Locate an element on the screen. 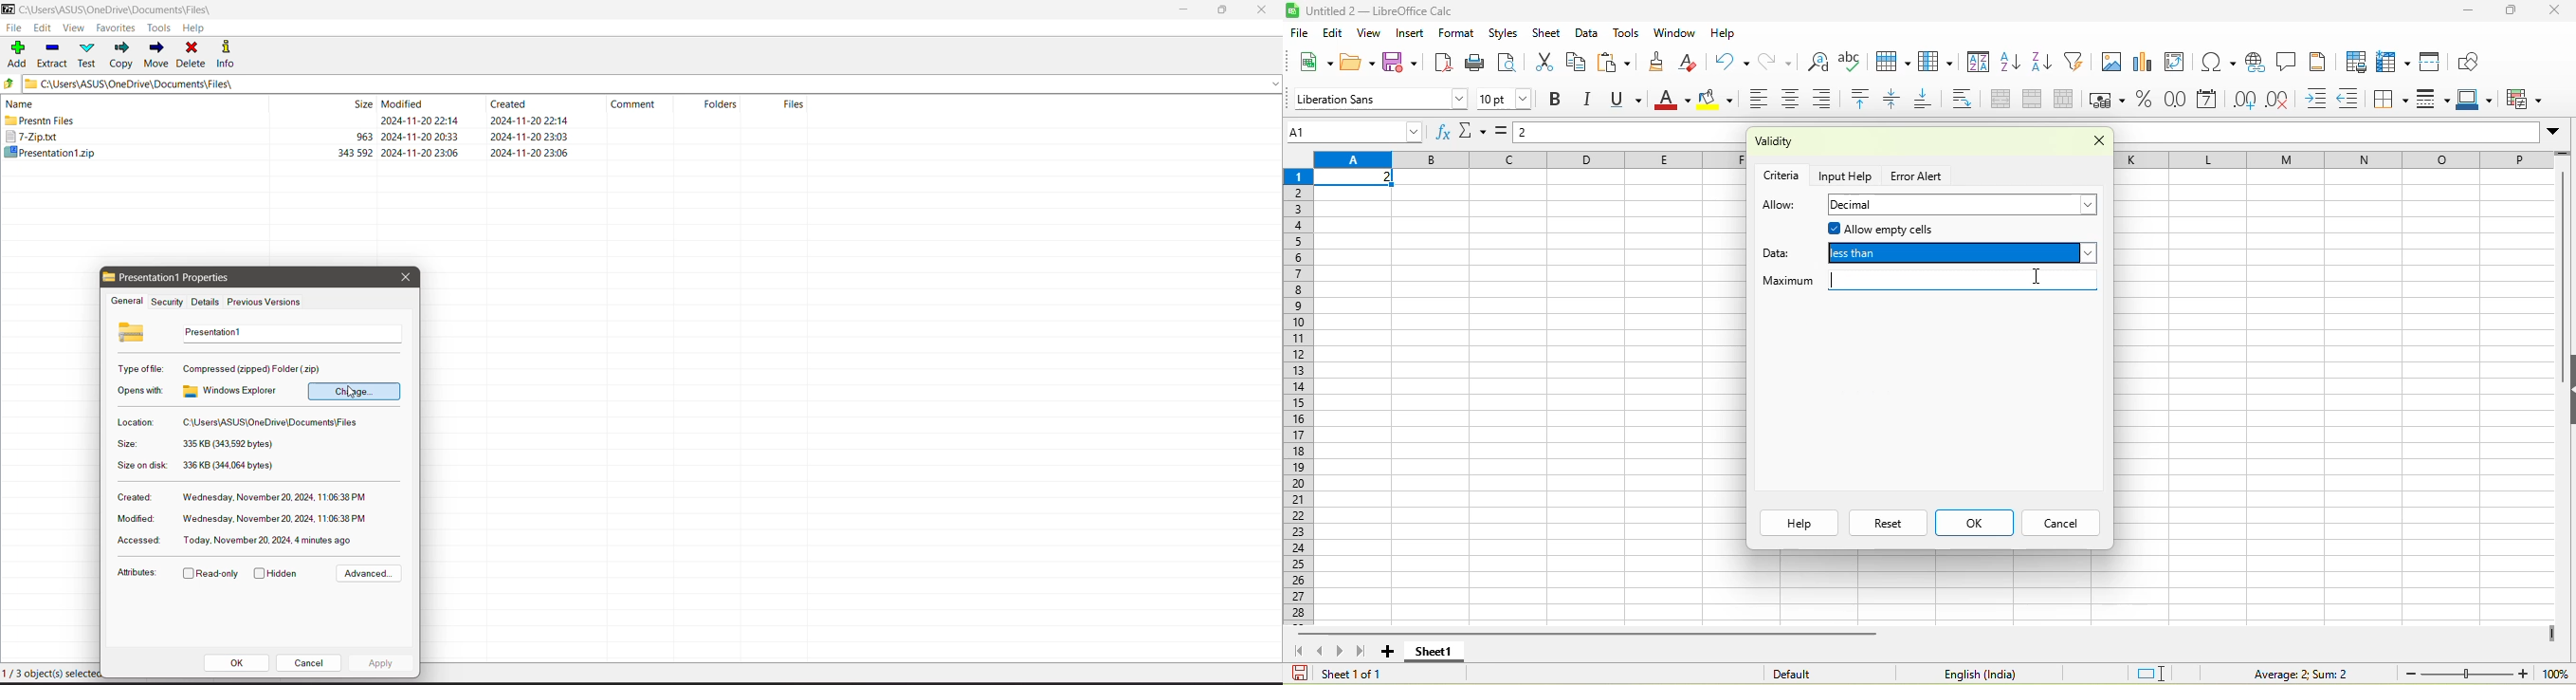 Image resolution: width=2576 pixels, height=700 pixels. undo is located at coordinates (1731, 61).